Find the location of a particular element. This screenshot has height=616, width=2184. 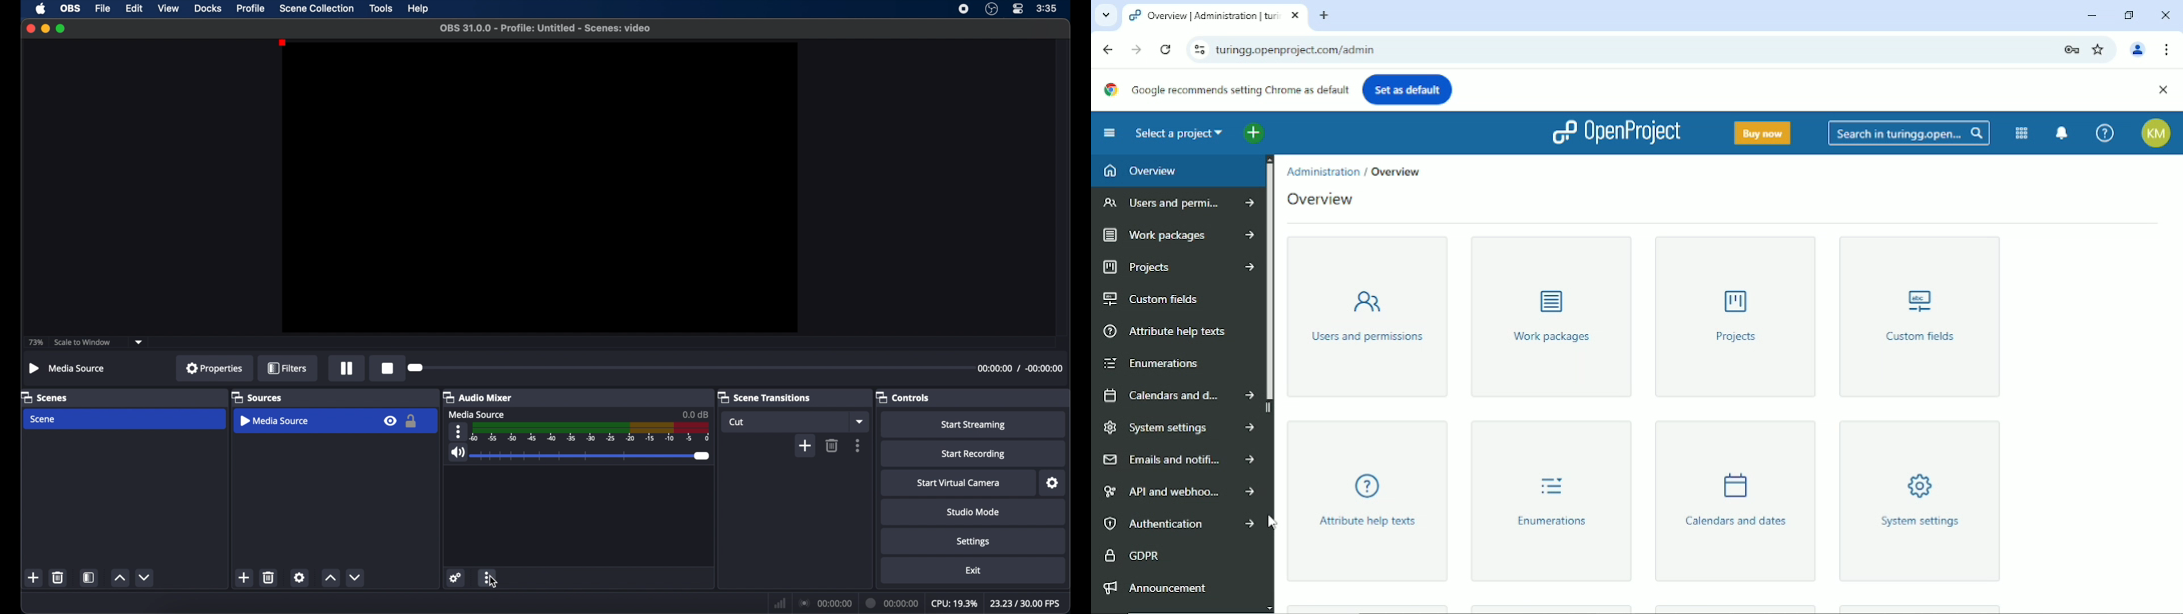

more options is located at coordinates (458, 432).